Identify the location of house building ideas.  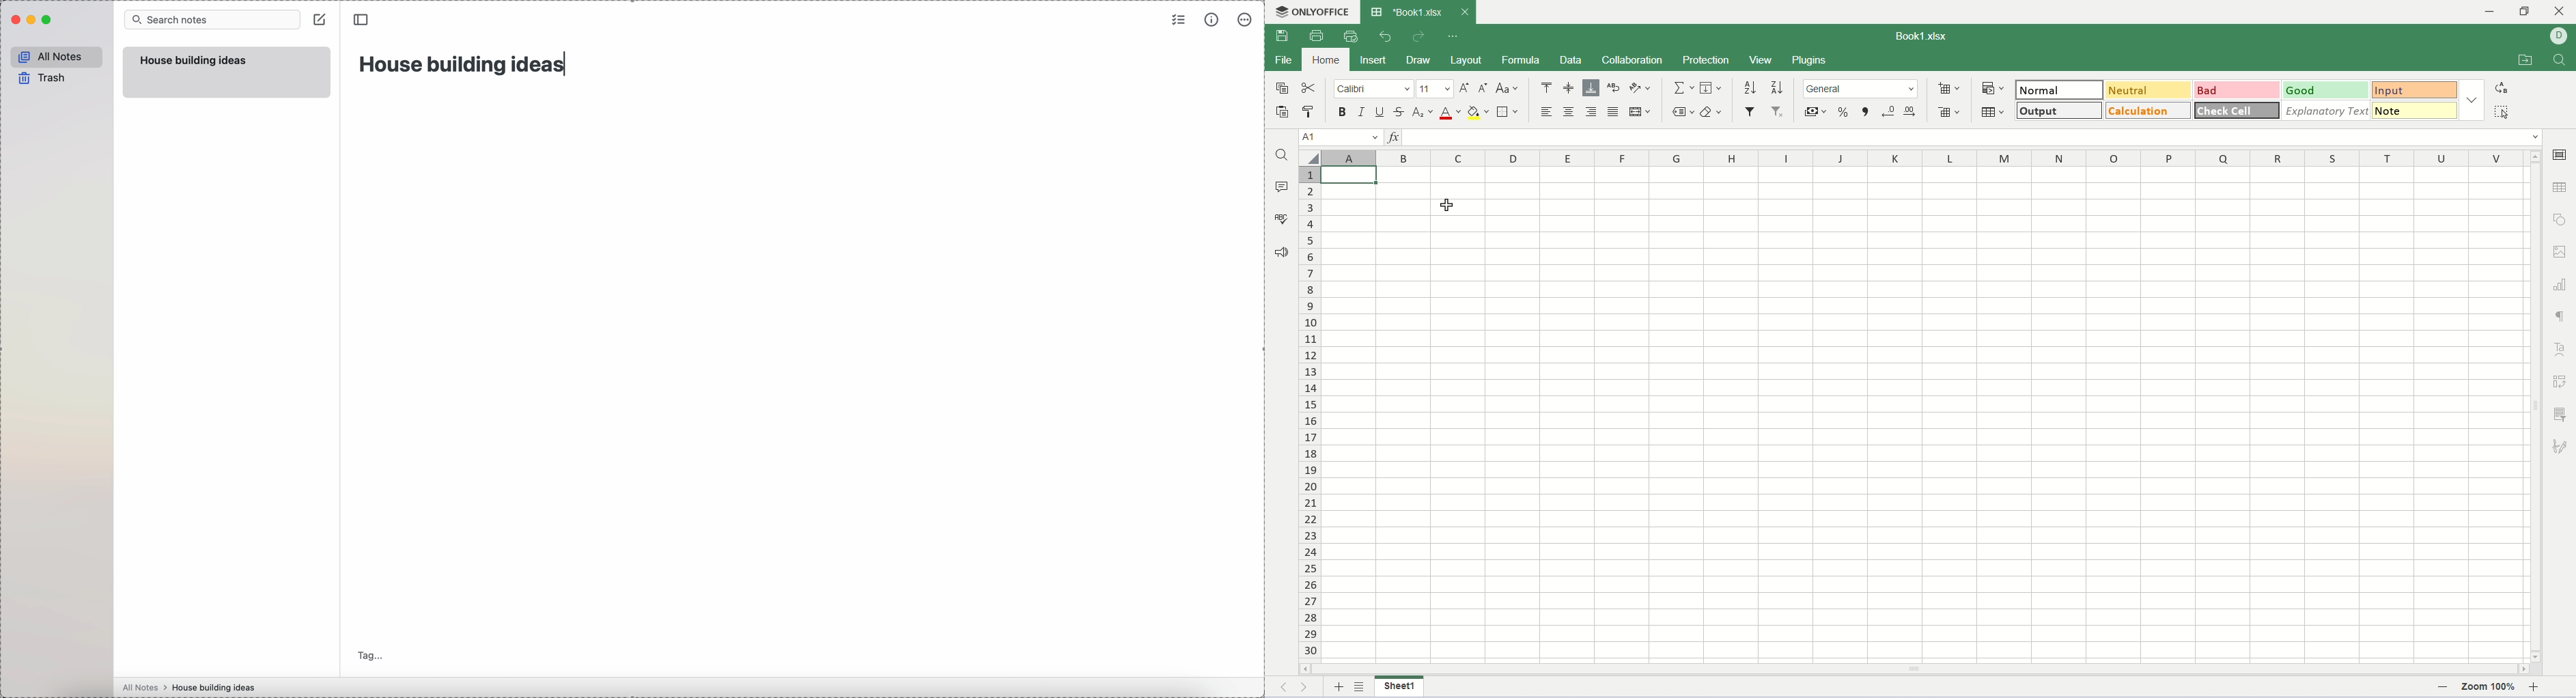
(463, 63).